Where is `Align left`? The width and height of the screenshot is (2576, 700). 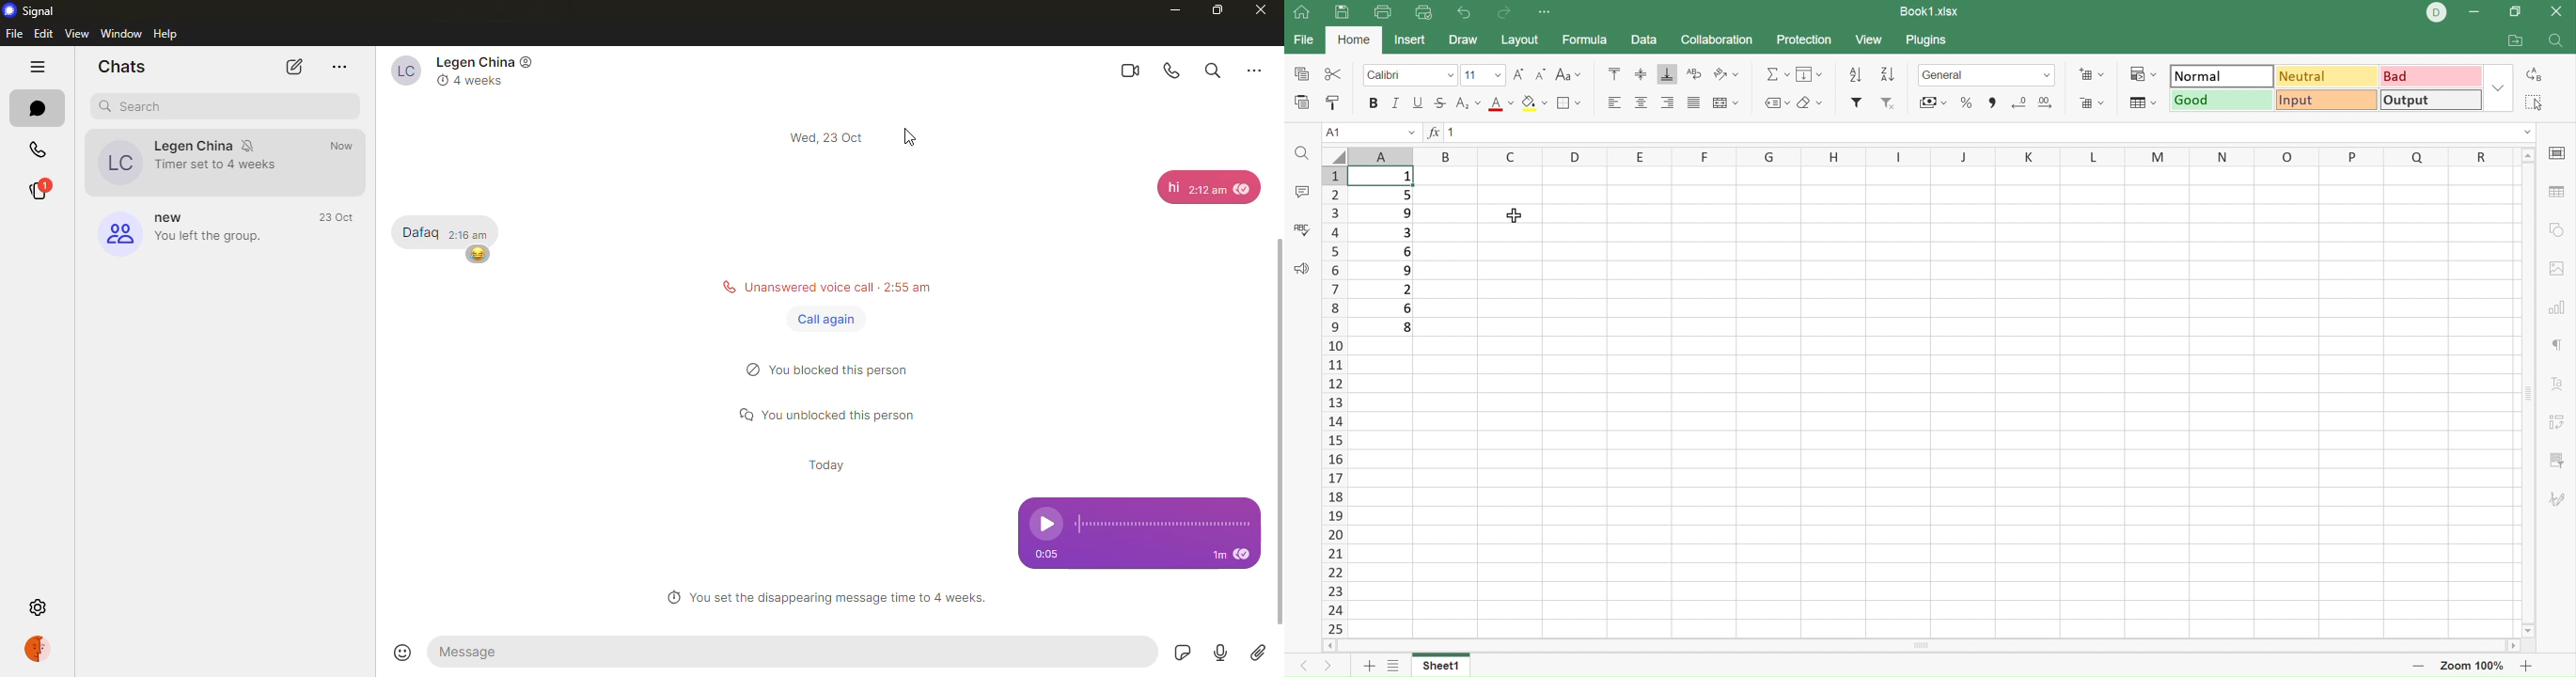
Align left is located at coordinates (1614, 102).